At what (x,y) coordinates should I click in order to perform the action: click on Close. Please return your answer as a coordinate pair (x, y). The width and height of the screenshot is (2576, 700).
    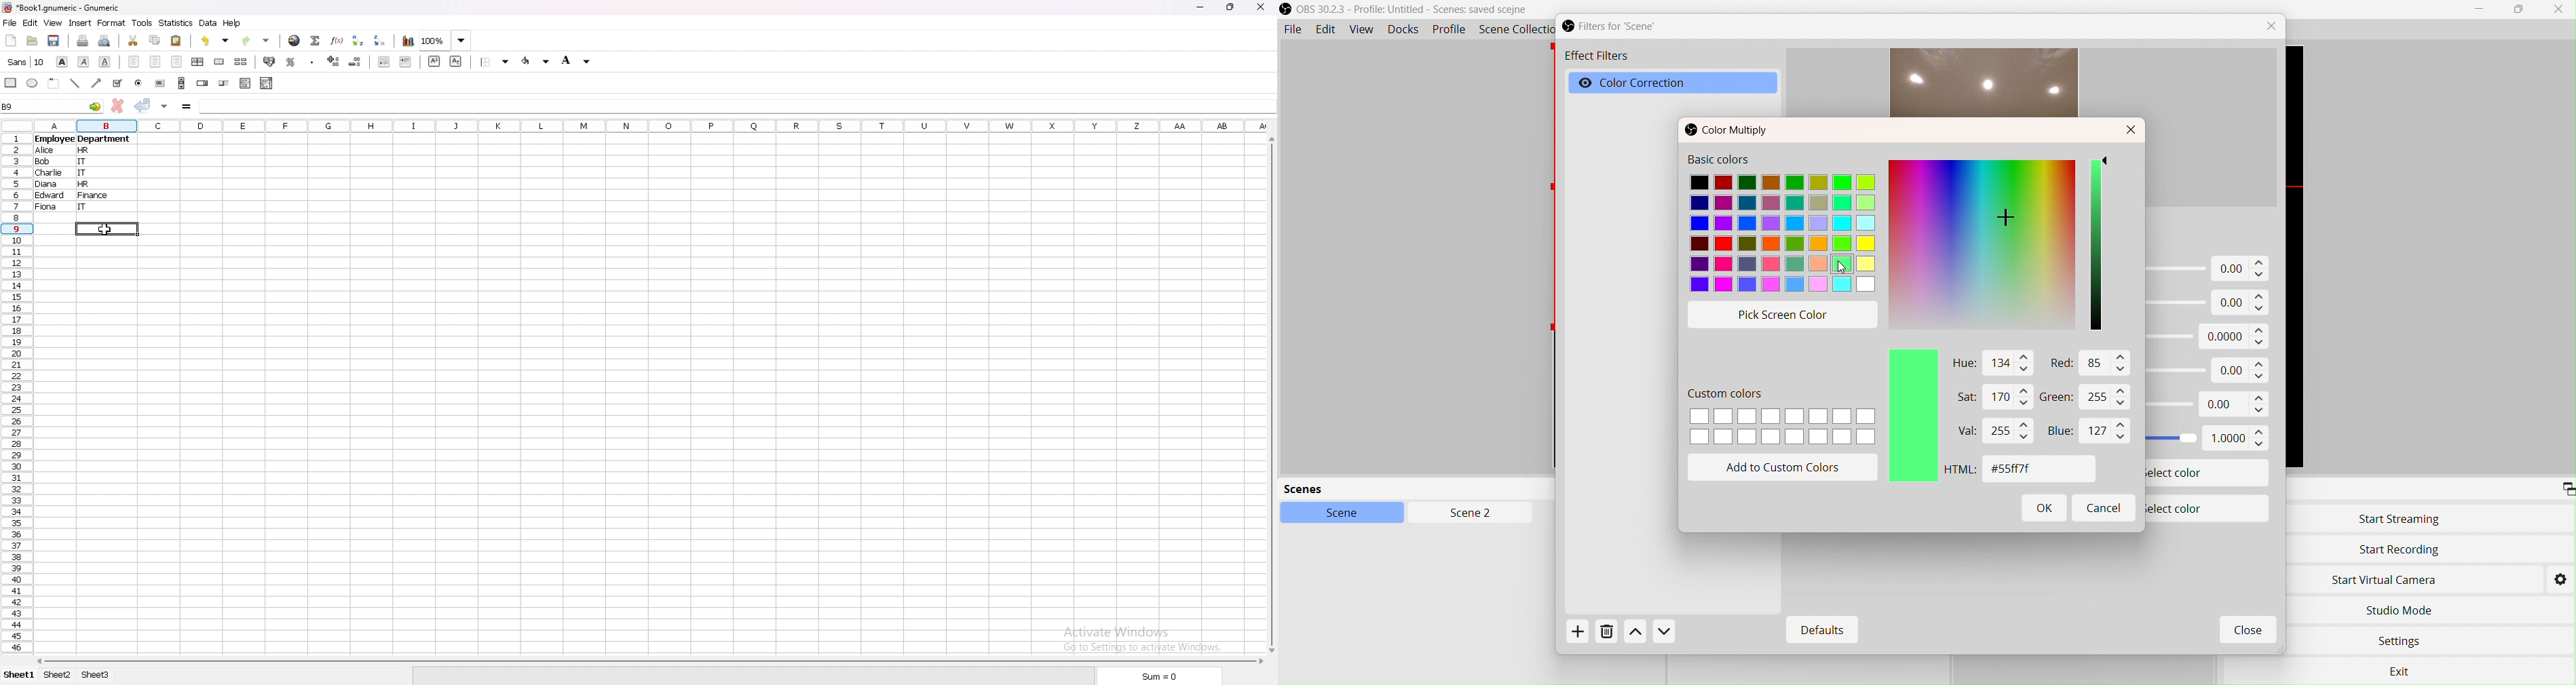
    Looking at the image, I should click on (2132, 131).